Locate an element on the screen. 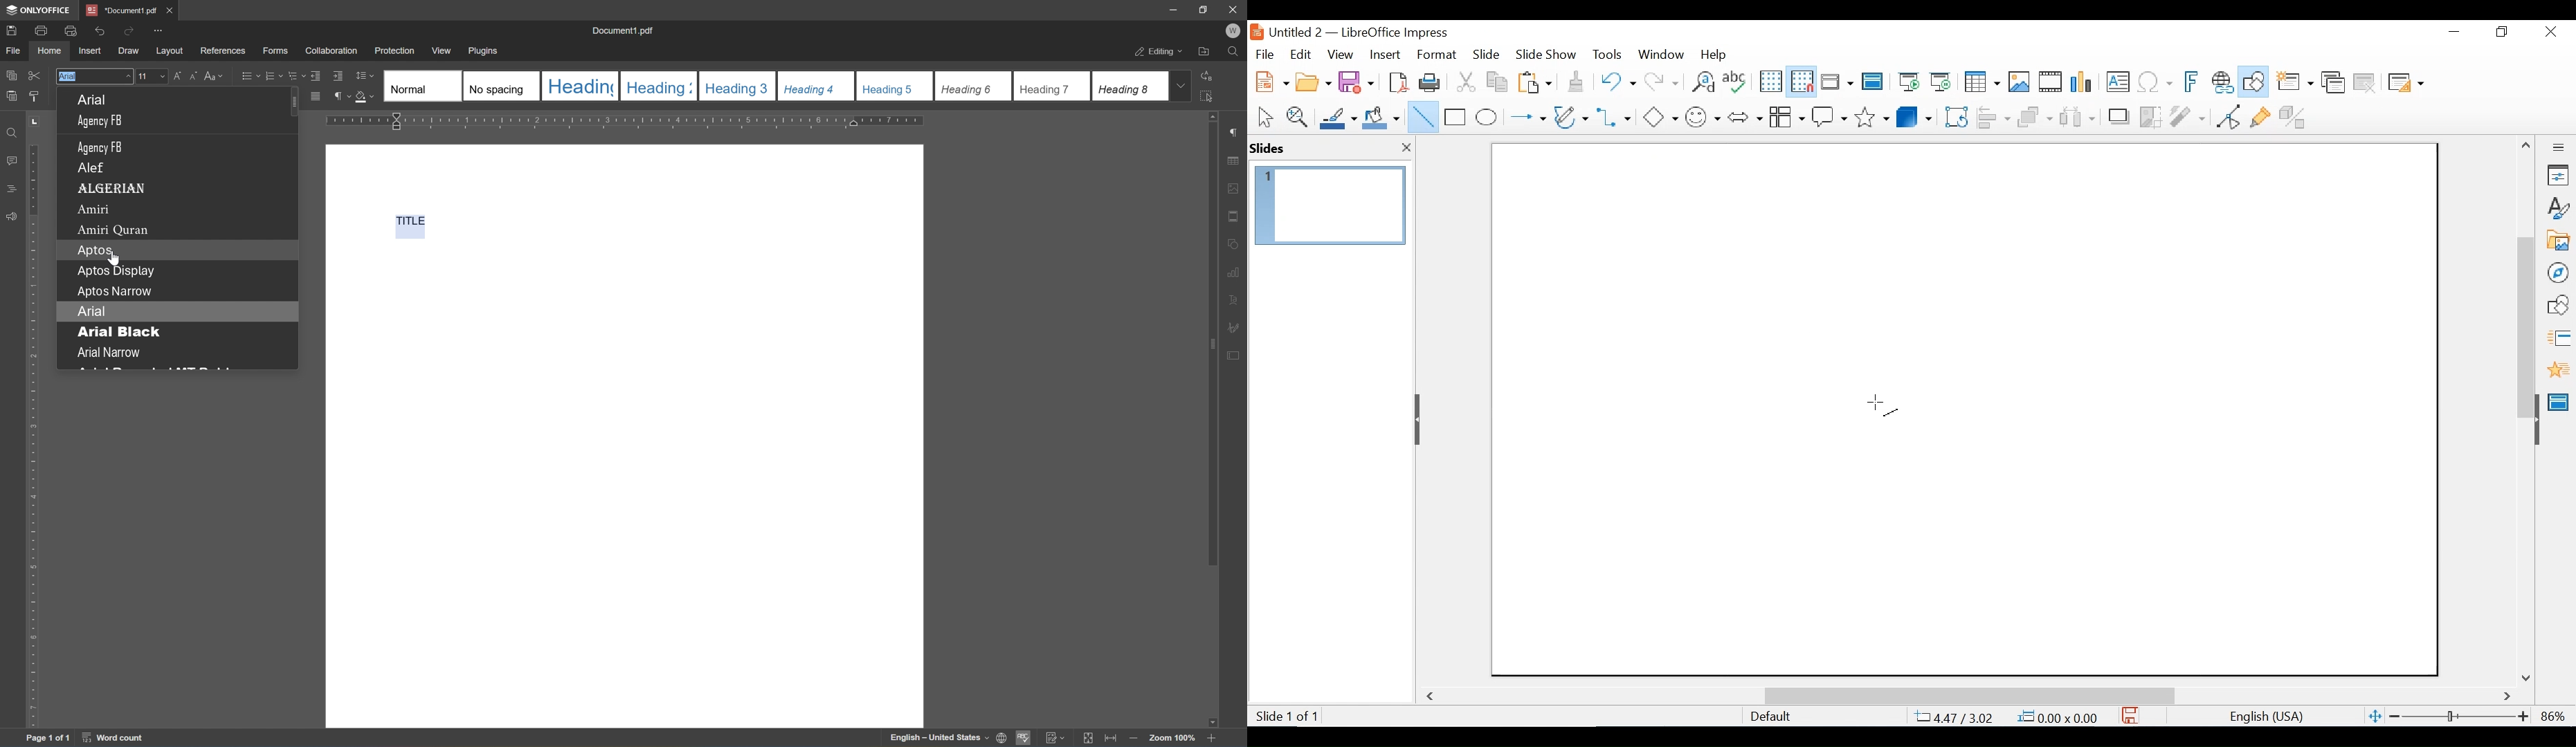 The height and width of the screenshot is (756, 2576). 4.47/3.02   0.00x0.00 is located at coordinates (2012, 717).